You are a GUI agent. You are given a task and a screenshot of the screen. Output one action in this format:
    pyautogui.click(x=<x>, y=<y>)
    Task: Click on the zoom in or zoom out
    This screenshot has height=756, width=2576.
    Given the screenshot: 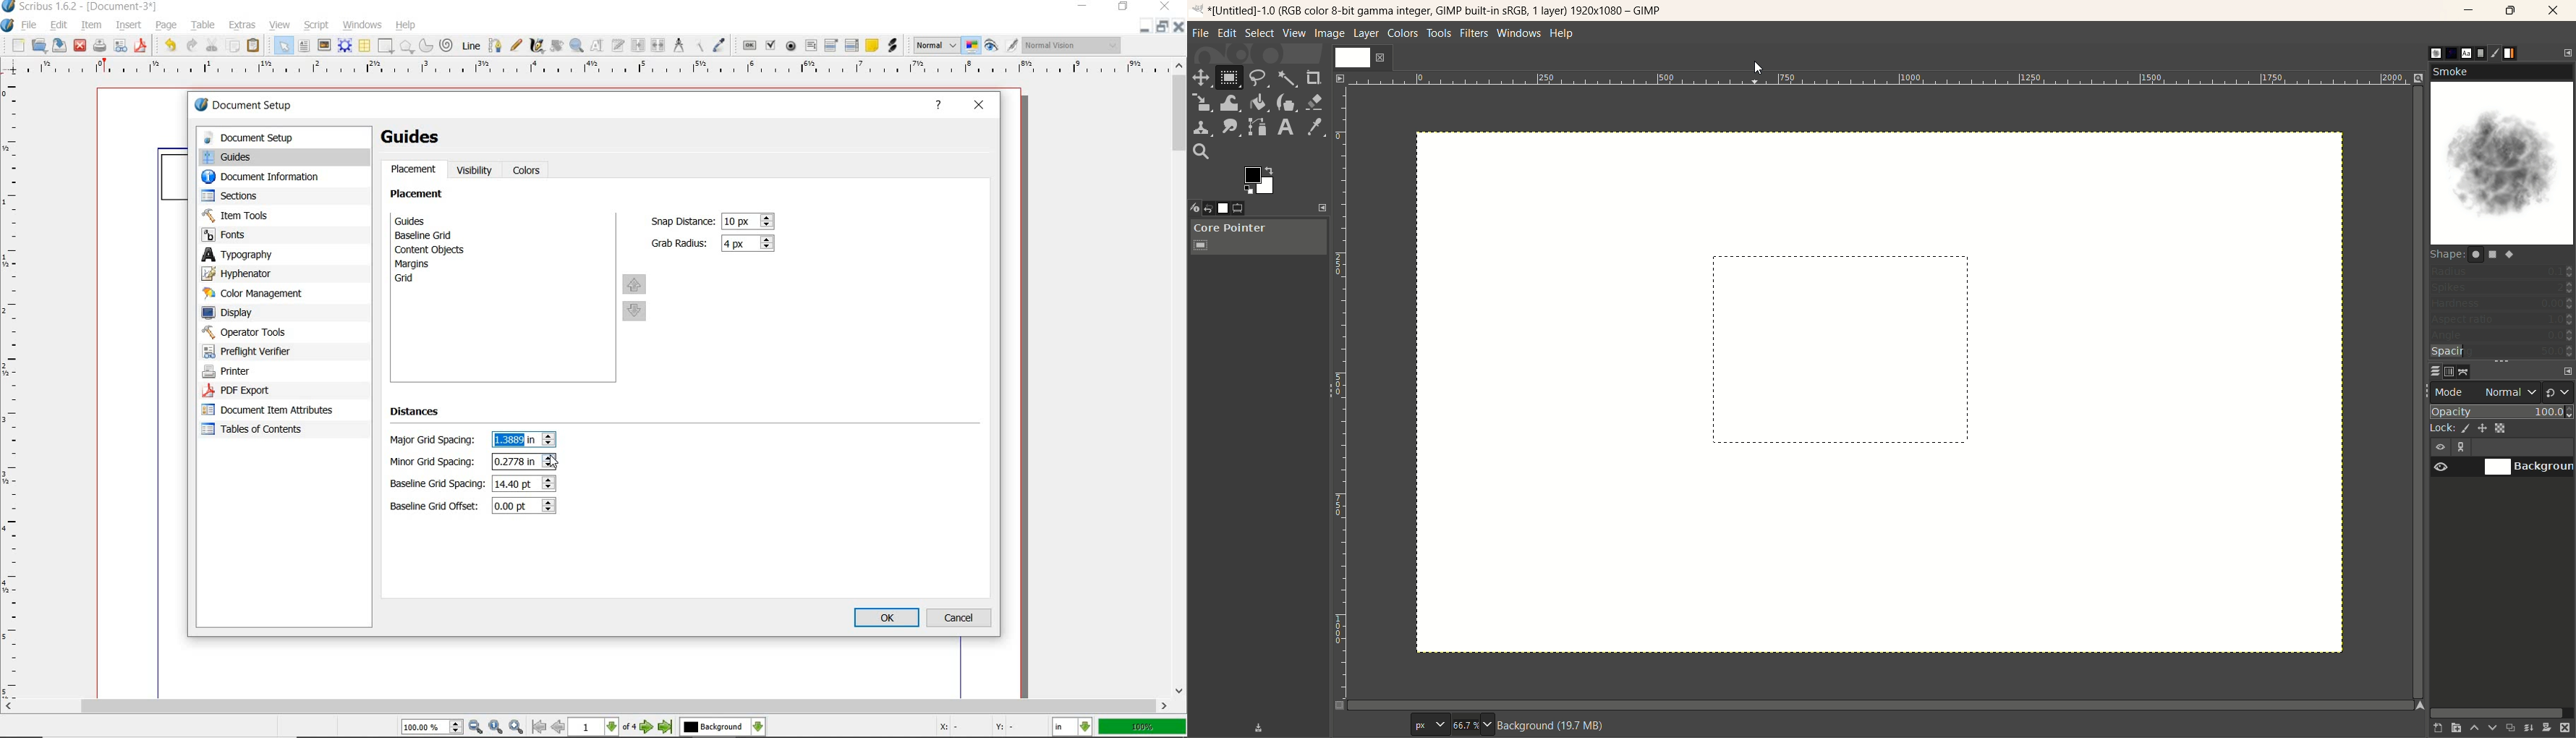 What is the action you would take?
    pyautogui.click(x=577, y=47)
    